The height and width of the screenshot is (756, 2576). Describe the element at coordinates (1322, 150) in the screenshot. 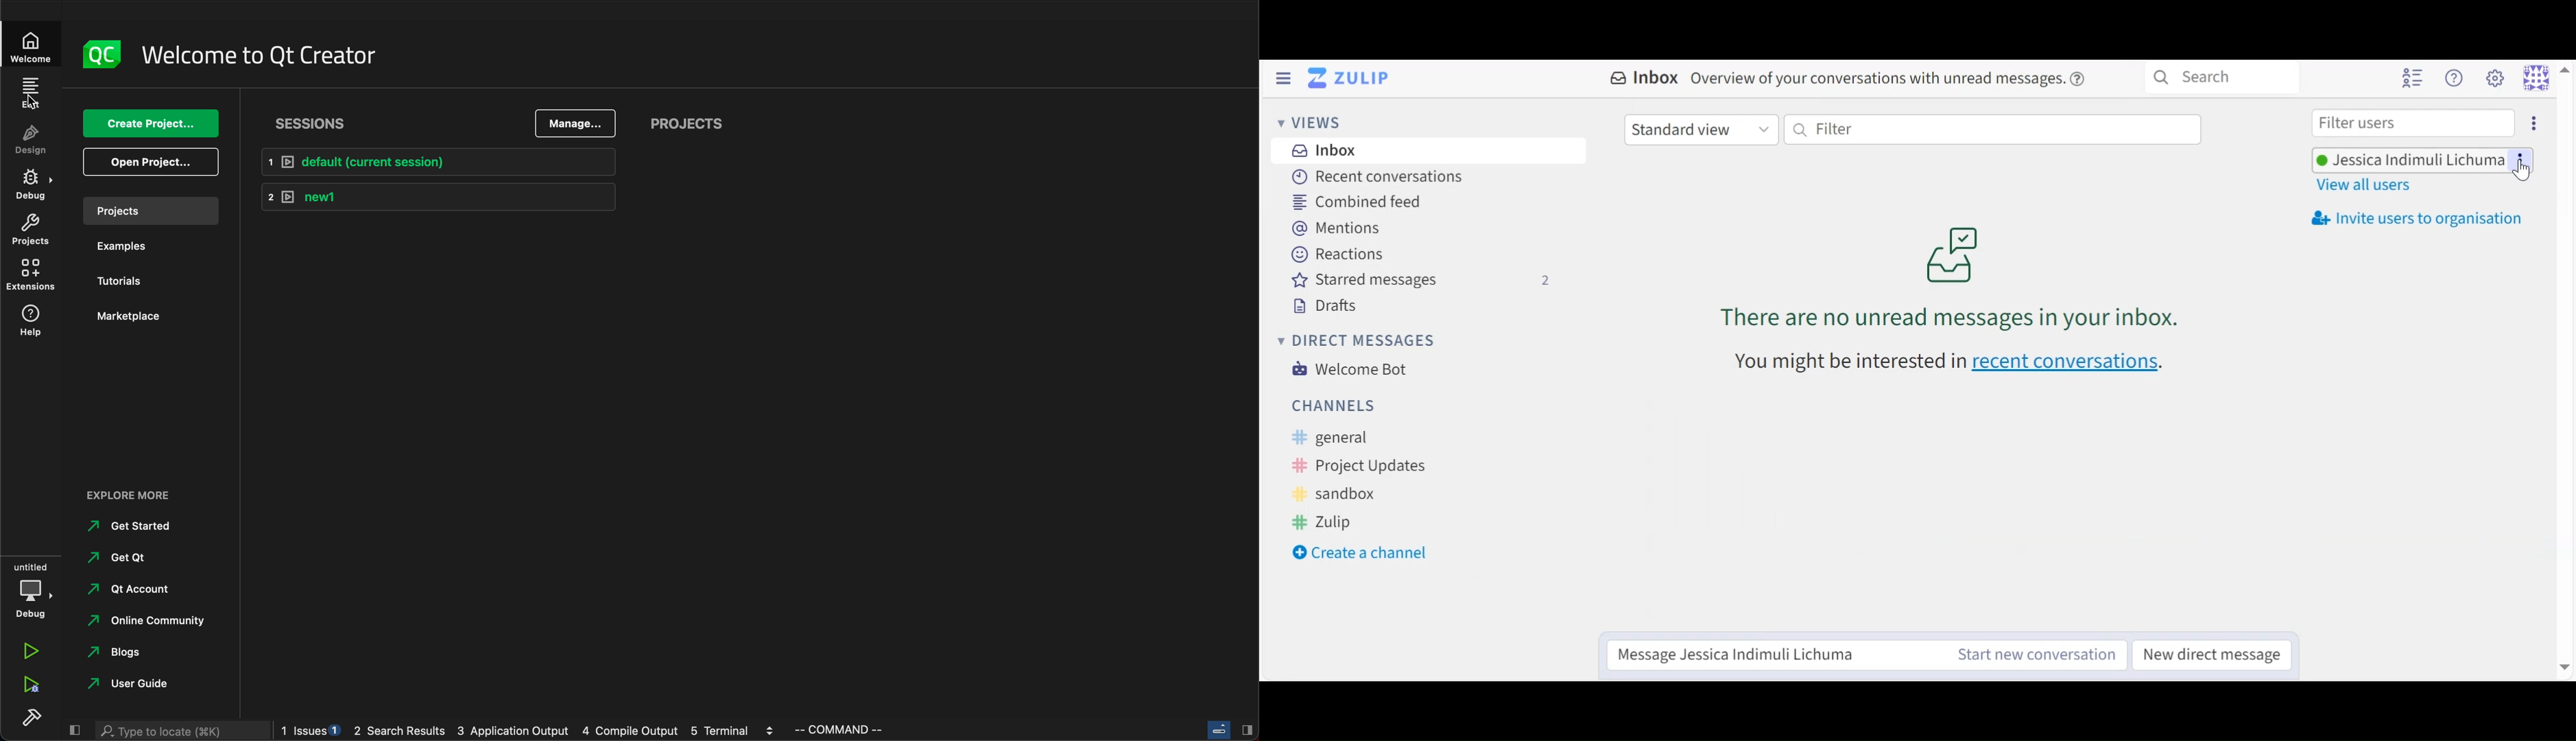

I see `Inbox` at that location.